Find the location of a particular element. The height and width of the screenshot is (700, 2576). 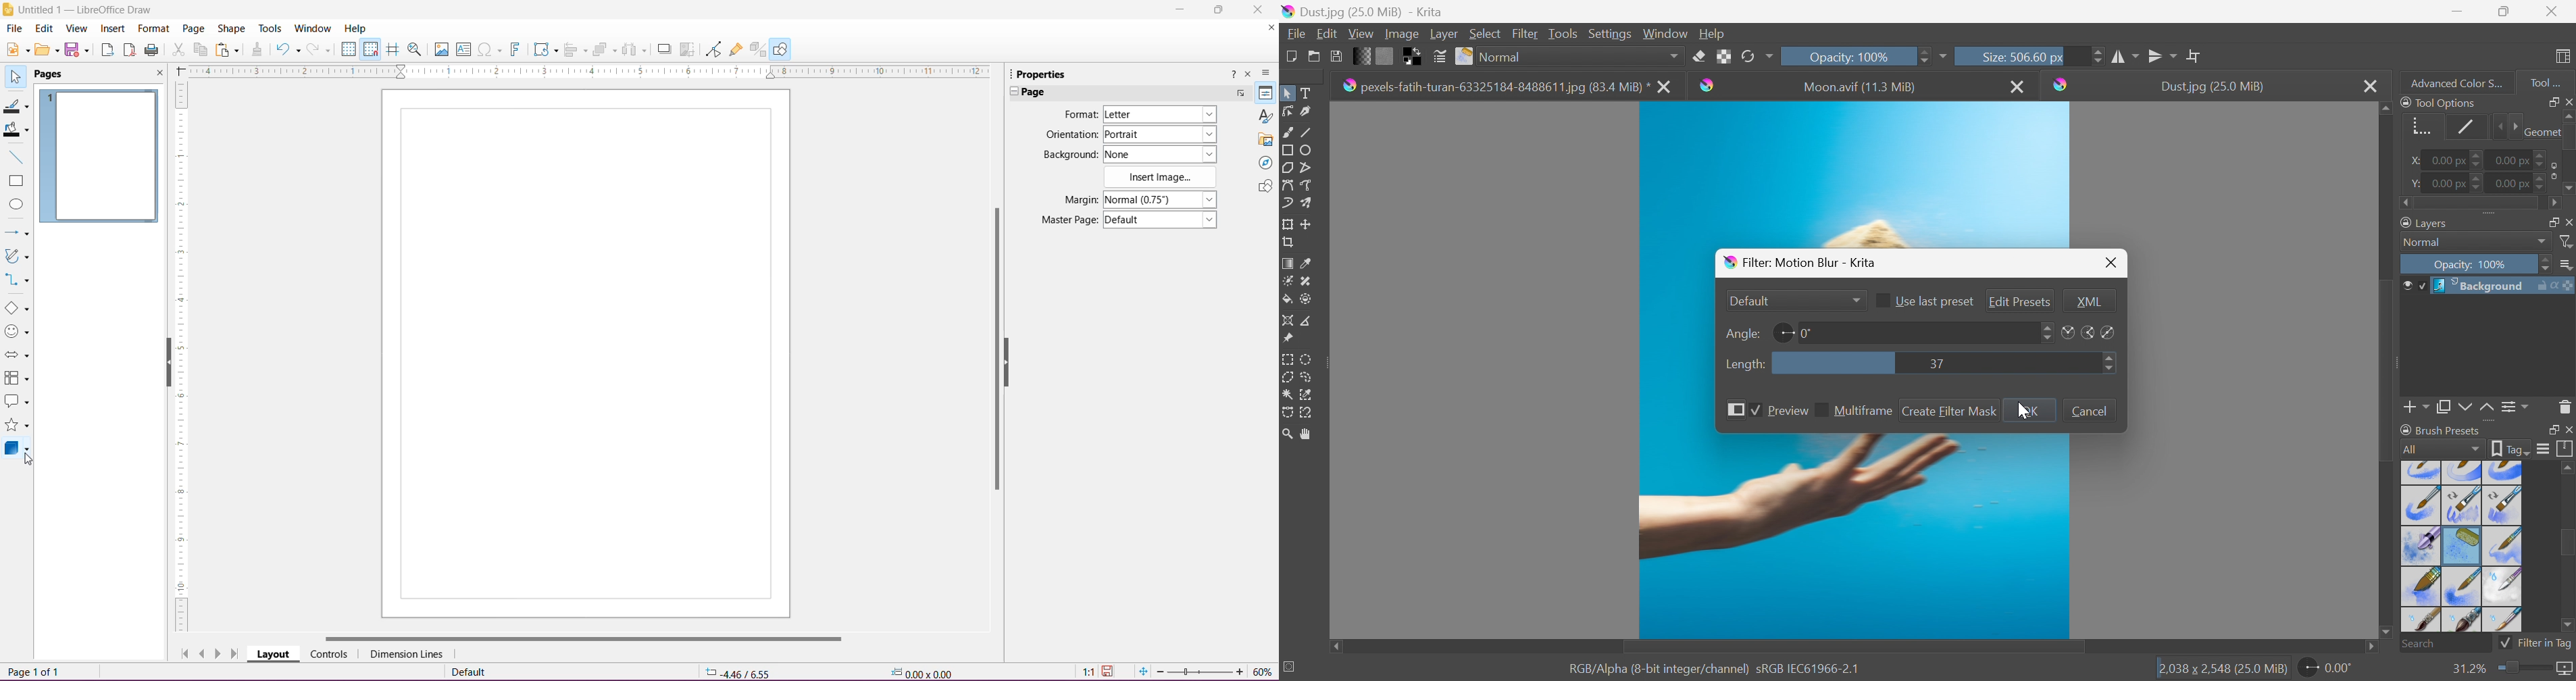

Lines and Arrows is located at coordinates (17, 233).